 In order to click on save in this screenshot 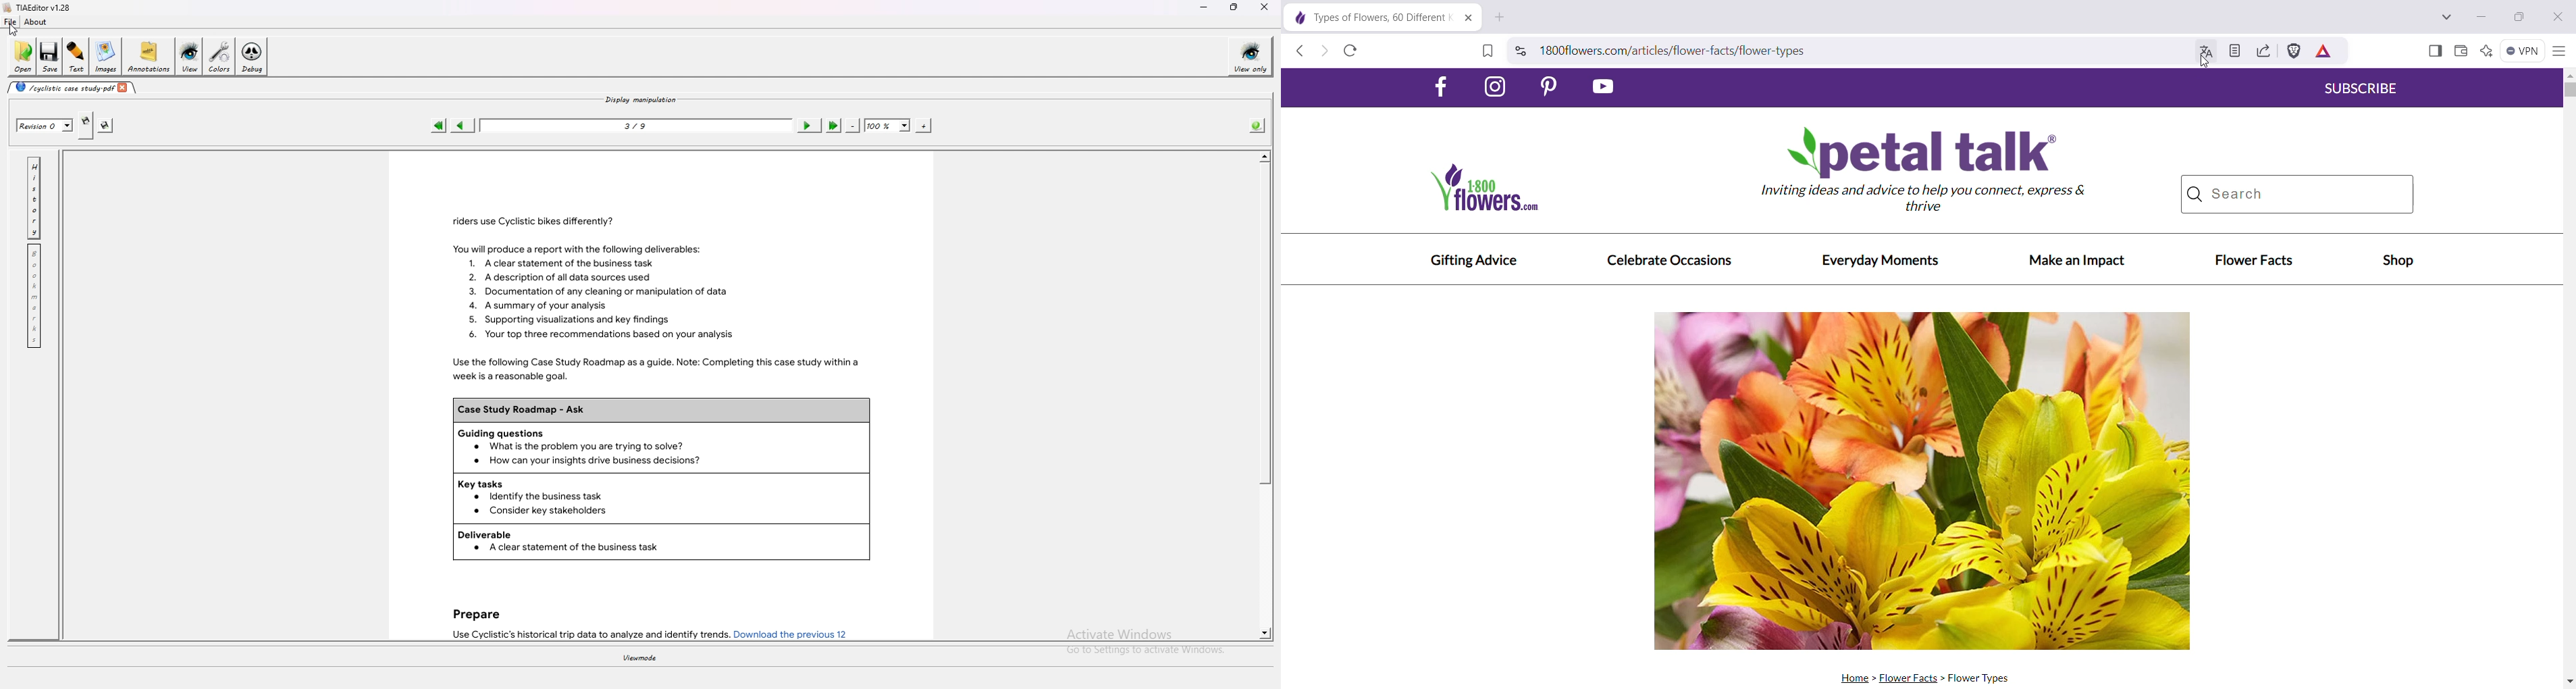, I will do `click(51, 55)`.